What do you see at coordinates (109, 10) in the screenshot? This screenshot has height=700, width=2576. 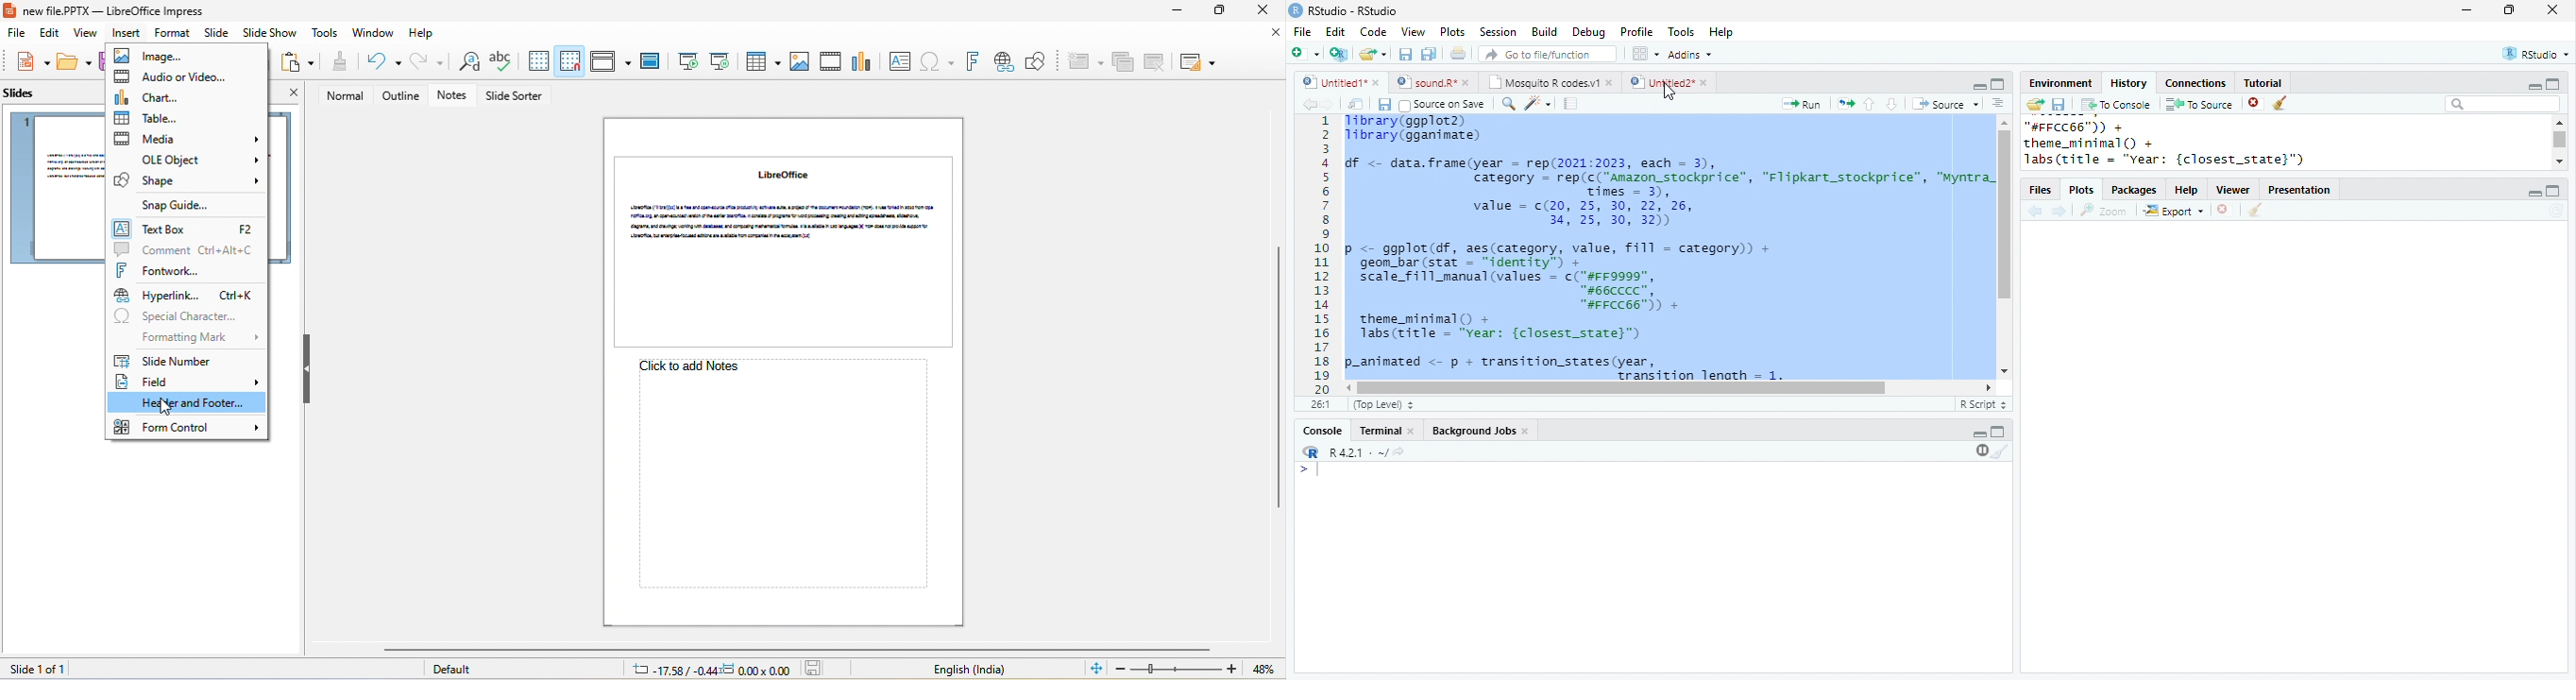 I see ` new file.PPTX — LibreOffice Impress` at bounding box center [109, 10].